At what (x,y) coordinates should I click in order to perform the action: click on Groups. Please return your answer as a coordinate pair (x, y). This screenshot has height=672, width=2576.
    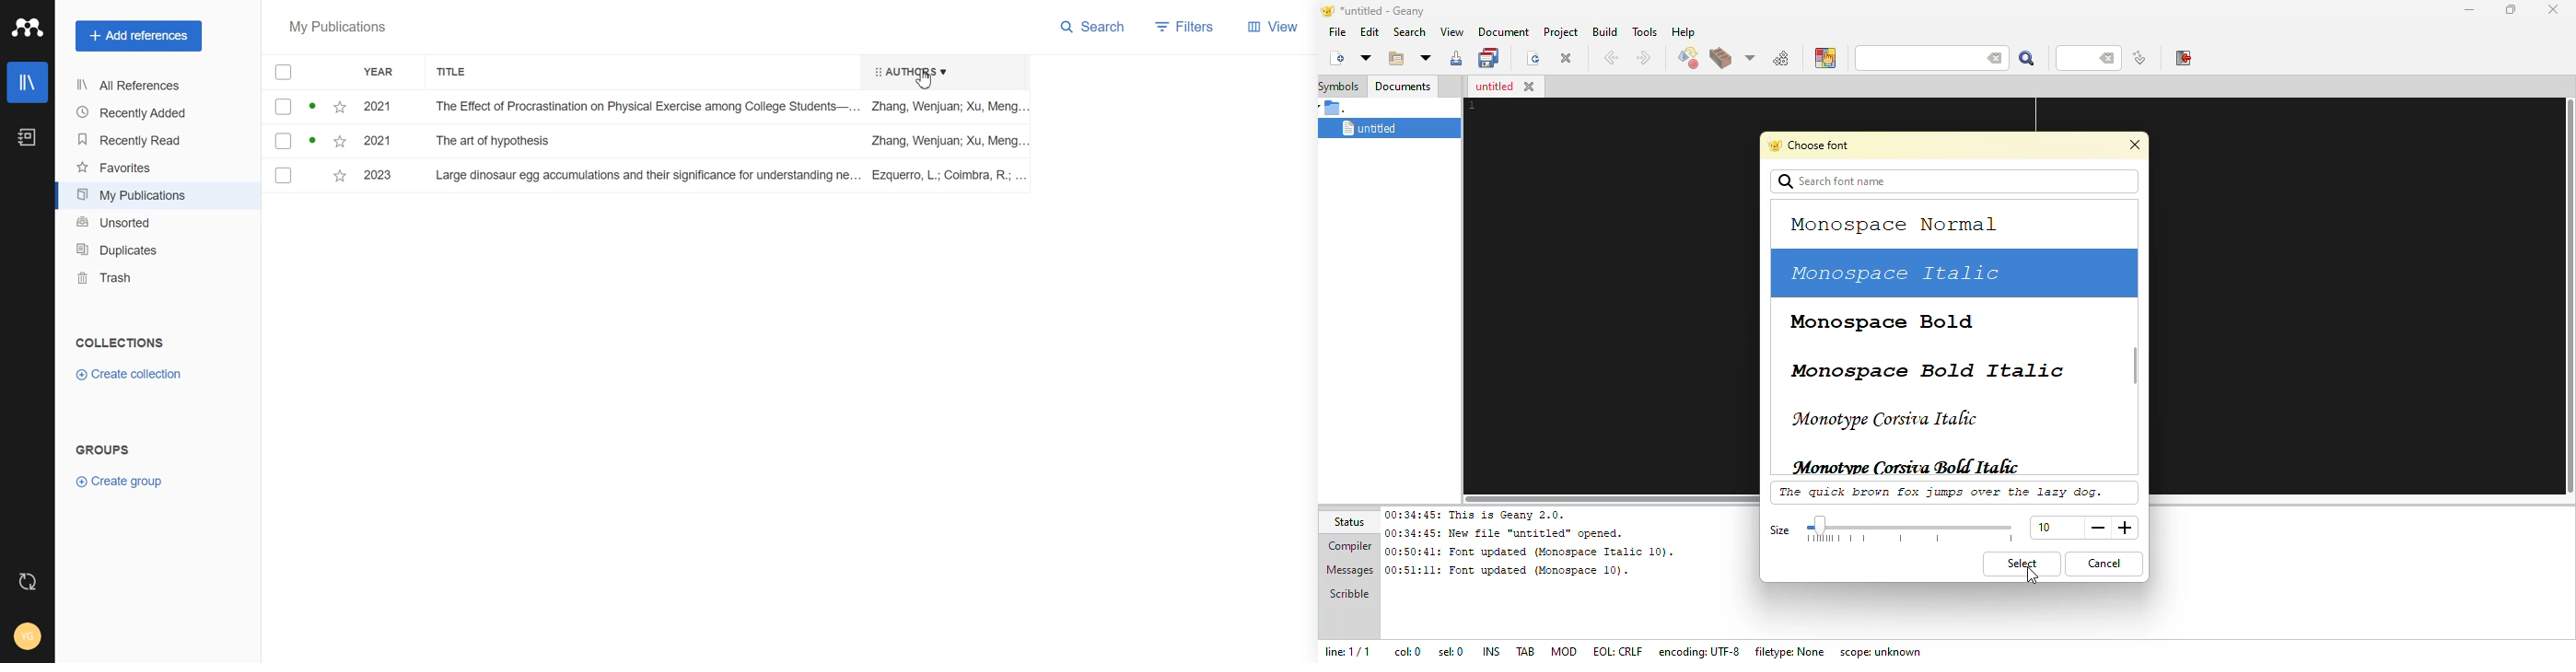
    Looking at the image, I should click on (104, 450).